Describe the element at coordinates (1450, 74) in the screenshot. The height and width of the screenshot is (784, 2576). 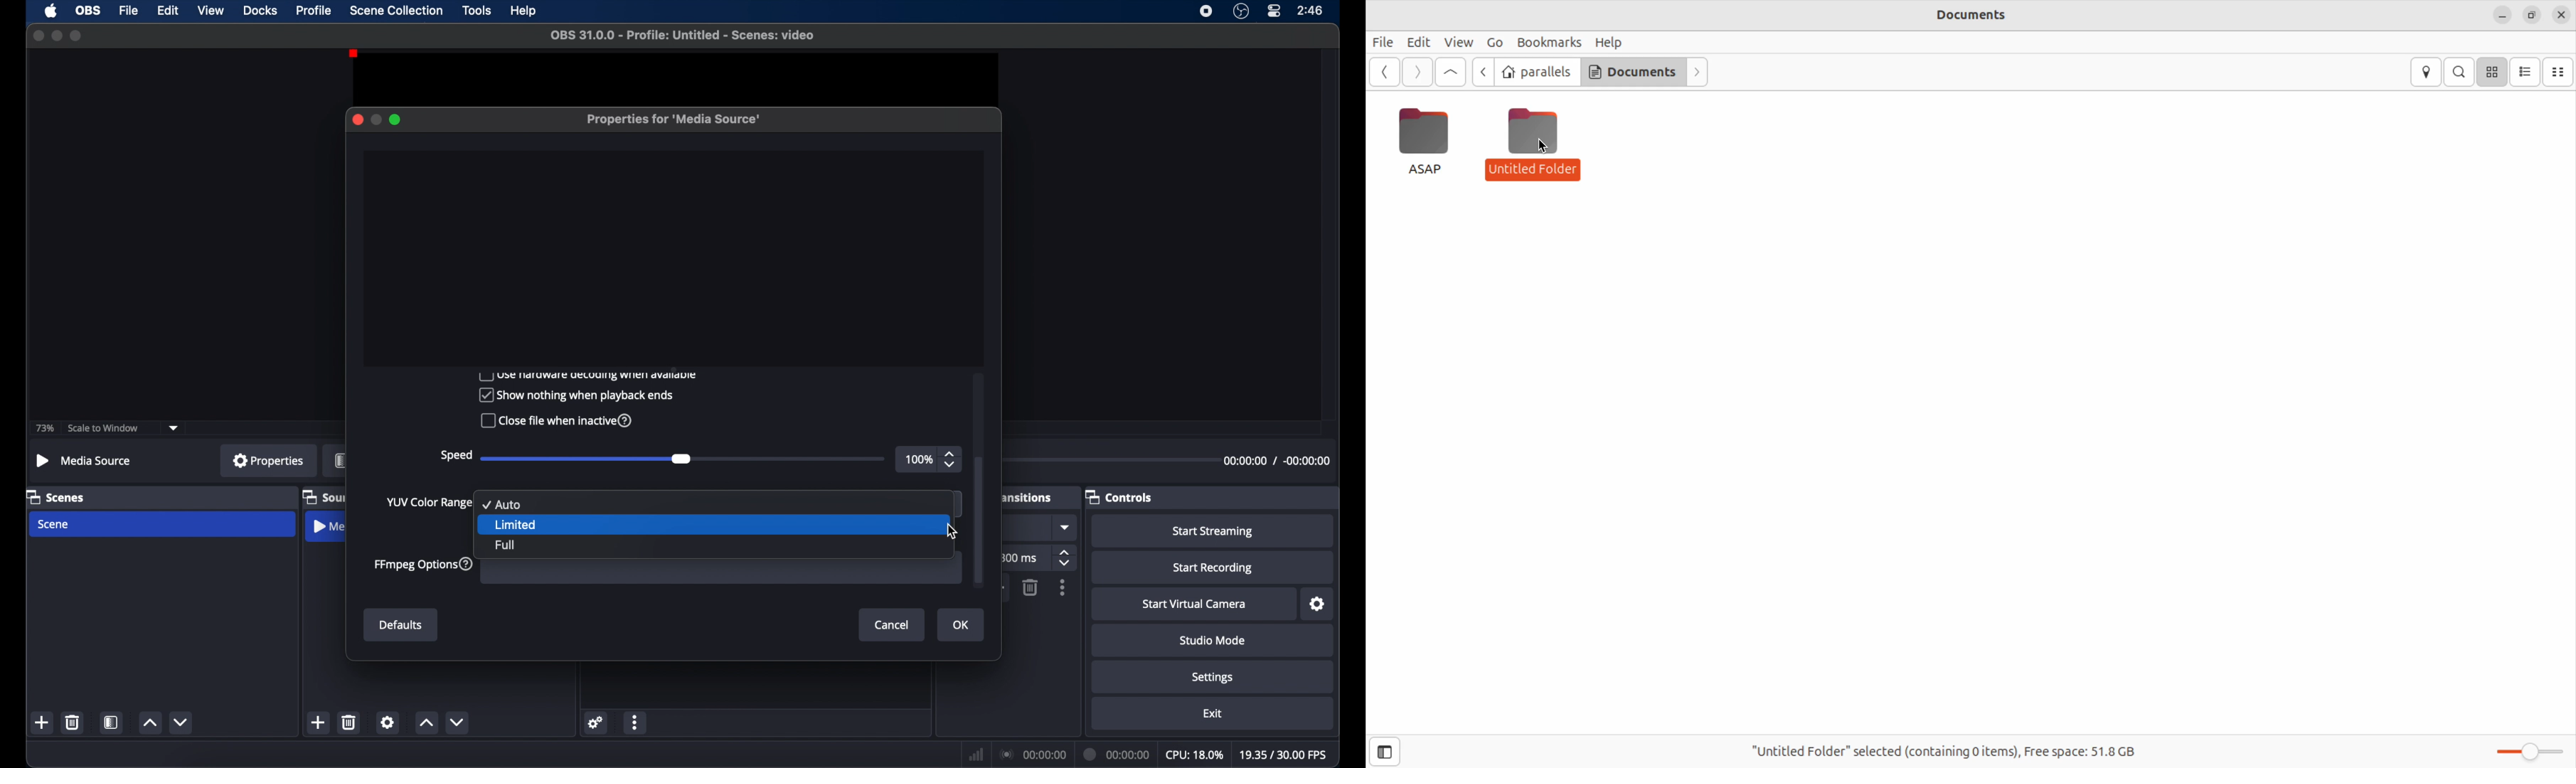
I see `go up` at that location.